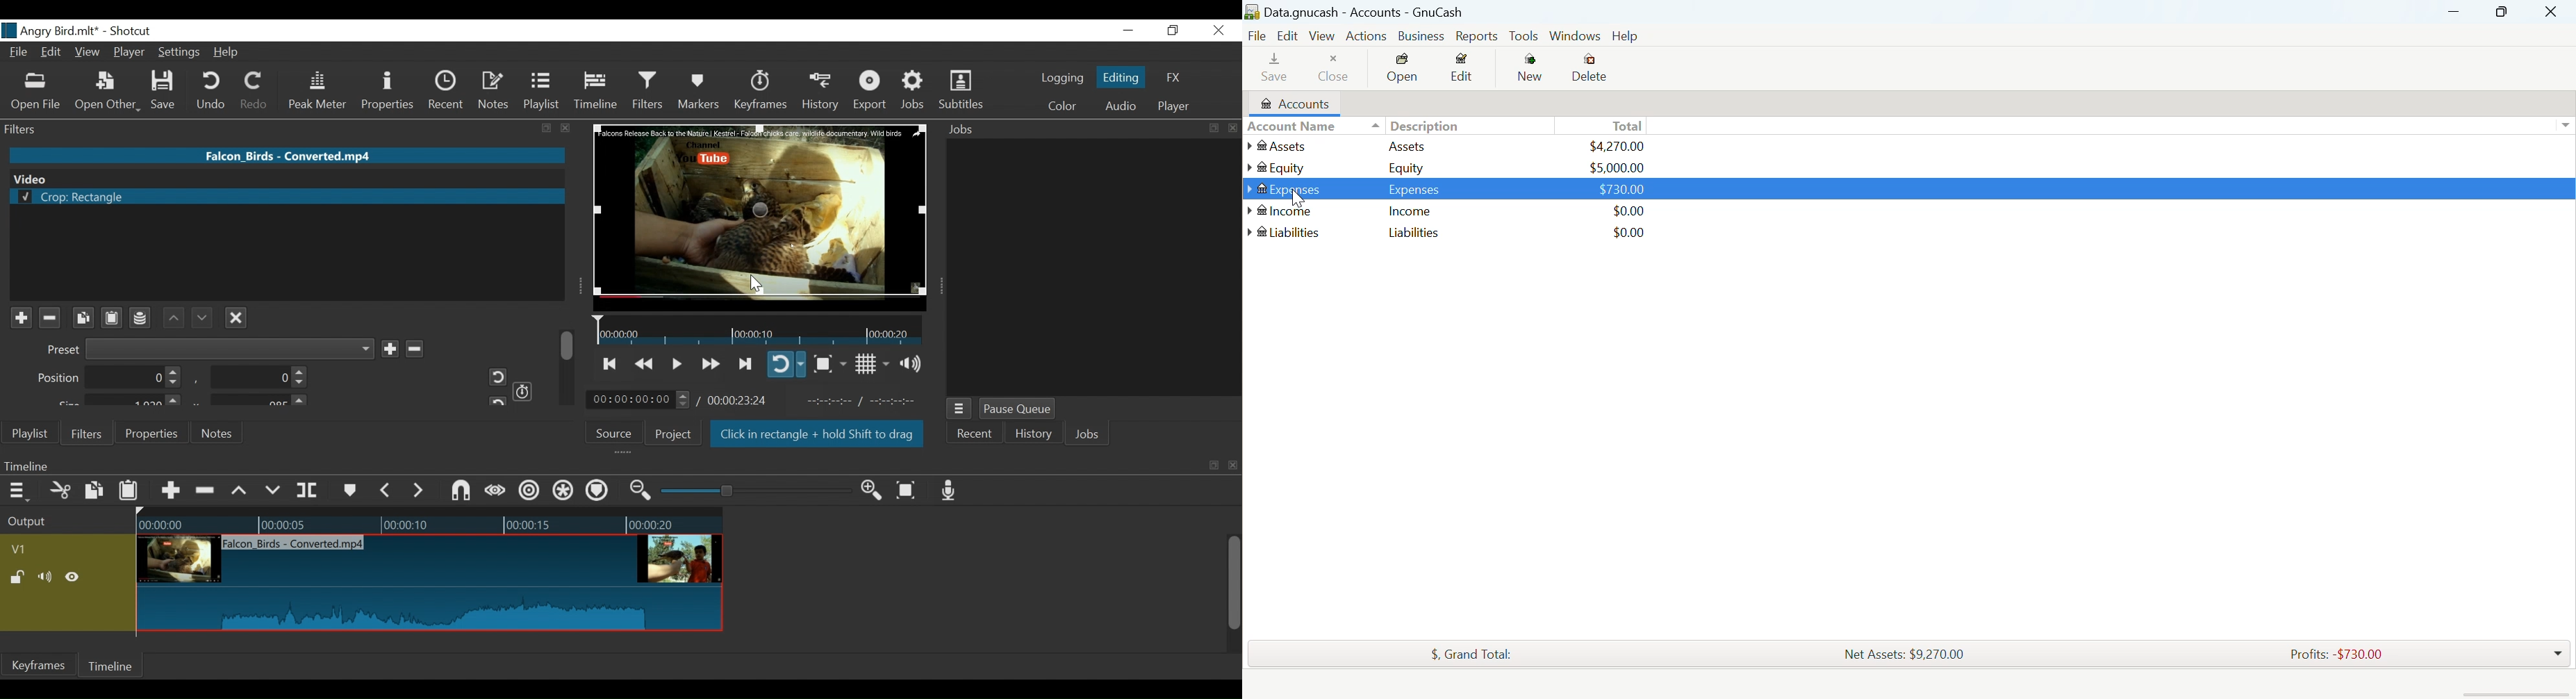 The image size is (2576, 700). What do you see at coordinates (1445, 211) in the screenshot?
I see `Income Account` at bounding box center [1445, 211].